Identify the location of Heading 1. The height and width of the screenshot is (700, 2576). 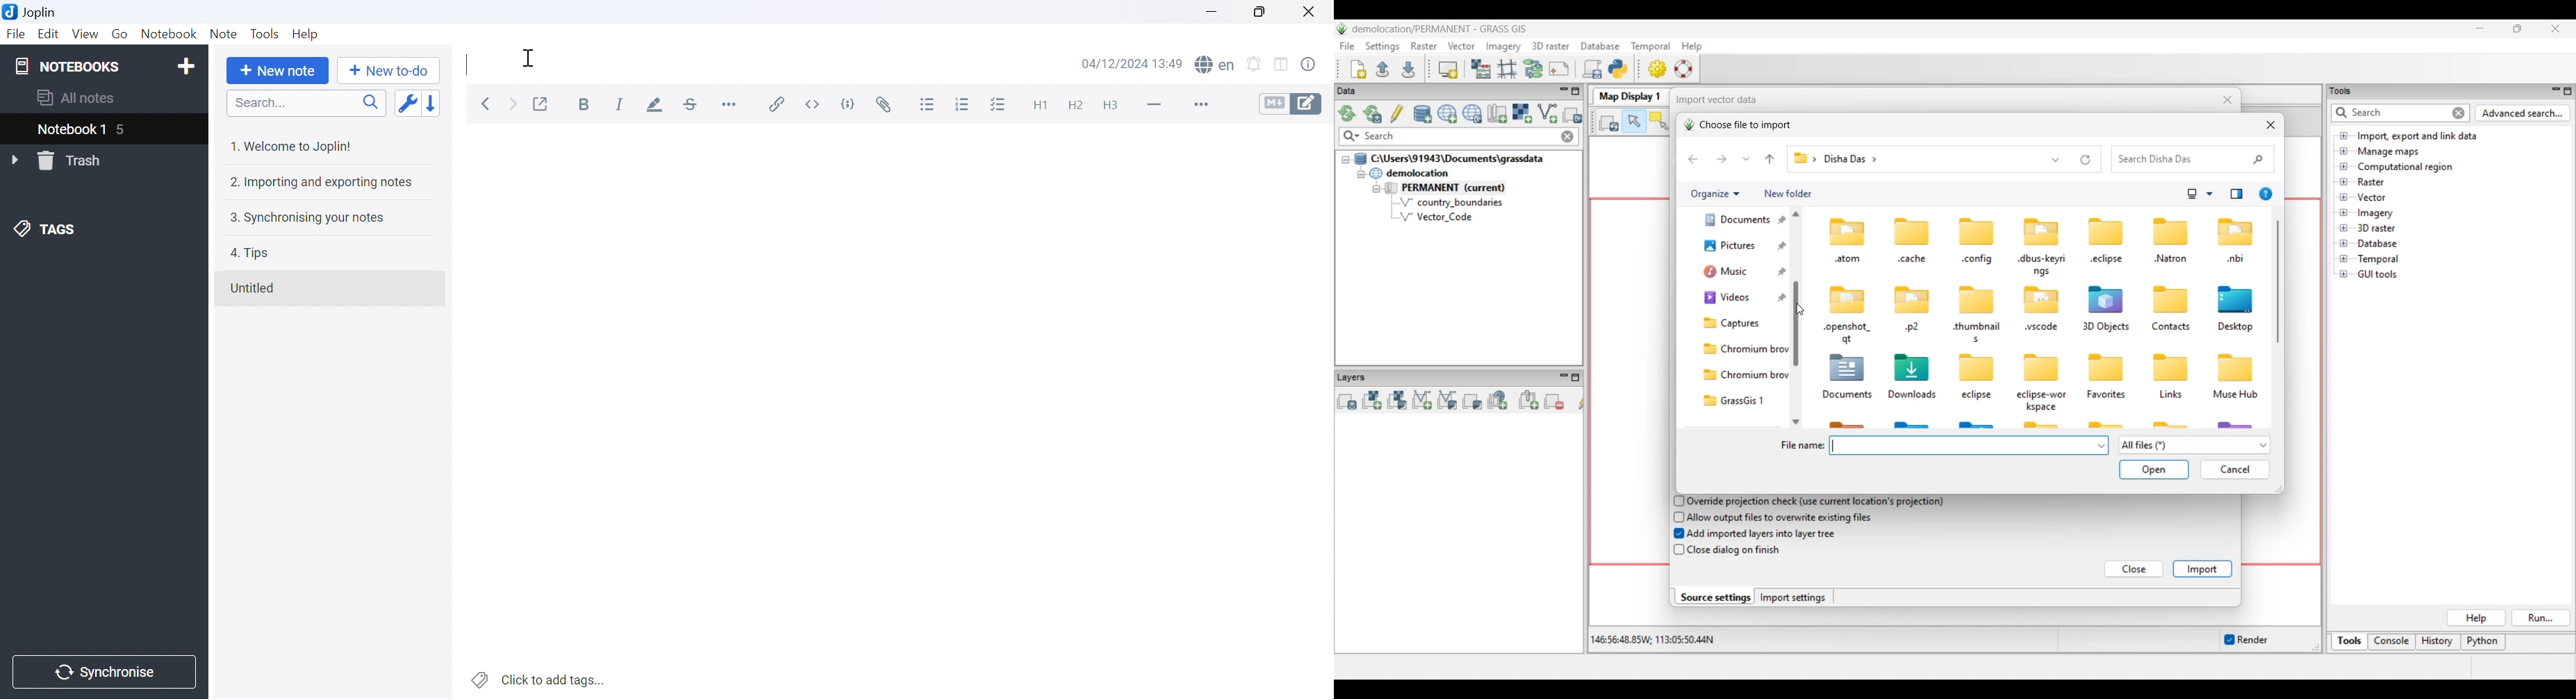
(1036, 102).